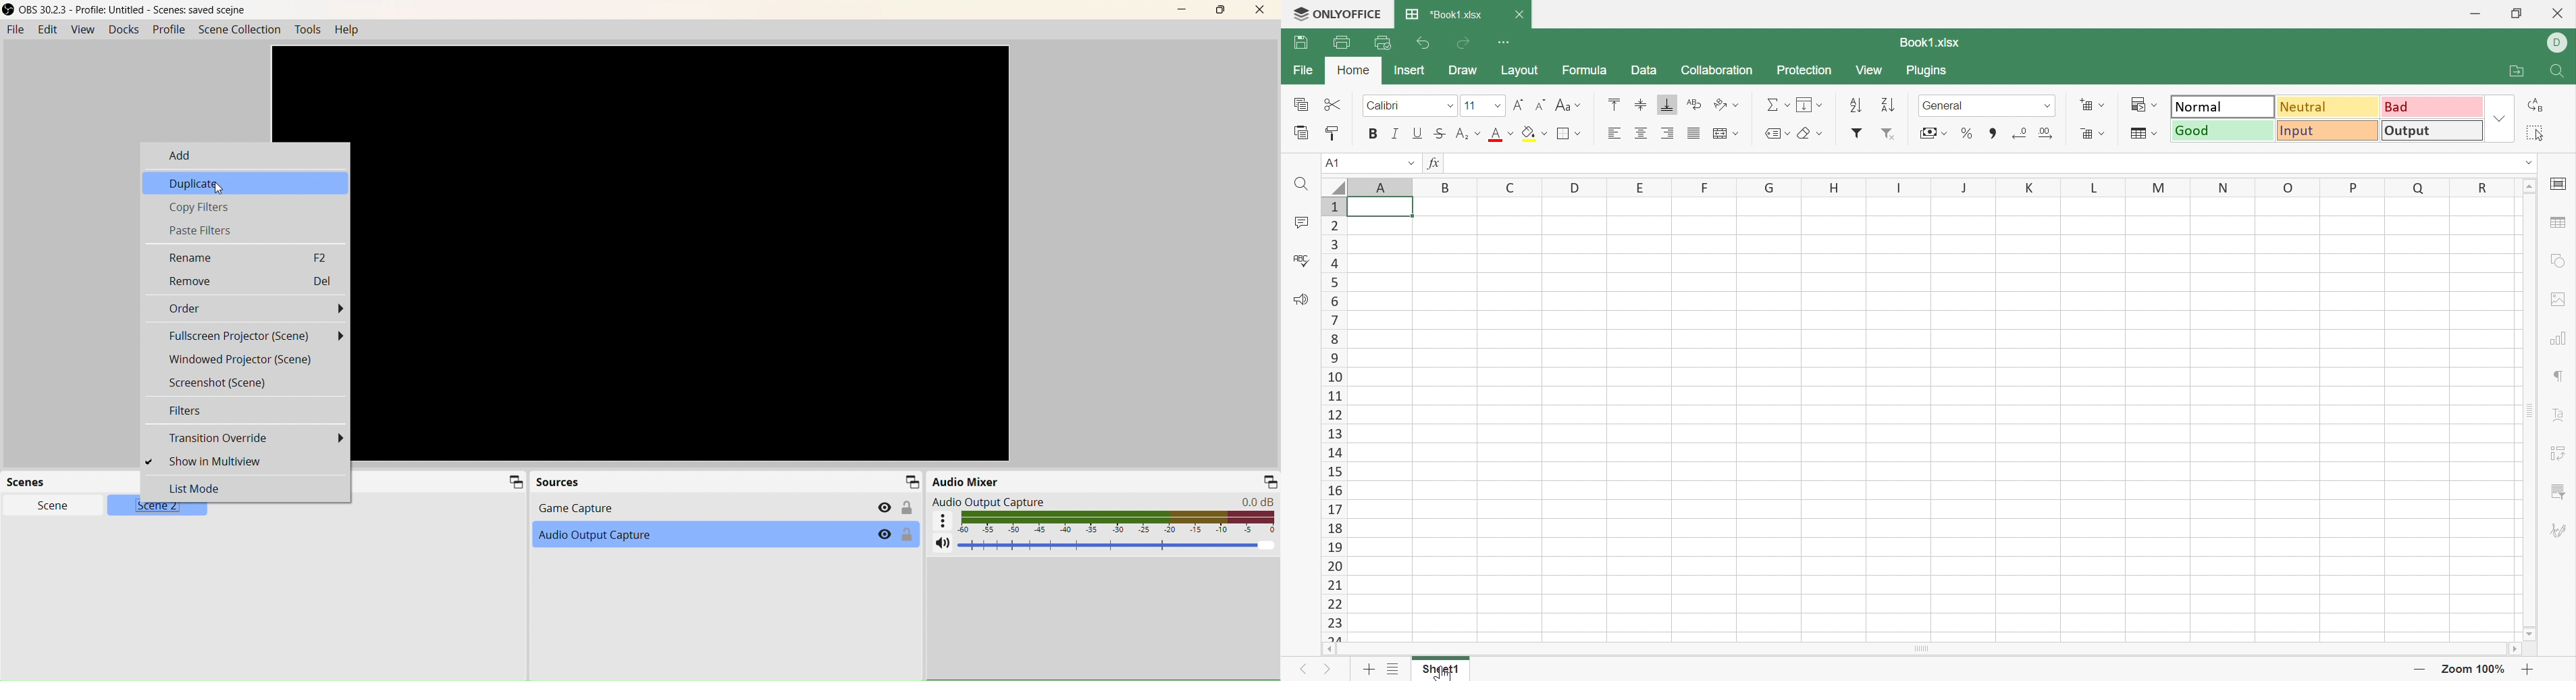  Describe the element at coordinates (2559, 340) in the screenshot. I see `Chart settings` at that location.